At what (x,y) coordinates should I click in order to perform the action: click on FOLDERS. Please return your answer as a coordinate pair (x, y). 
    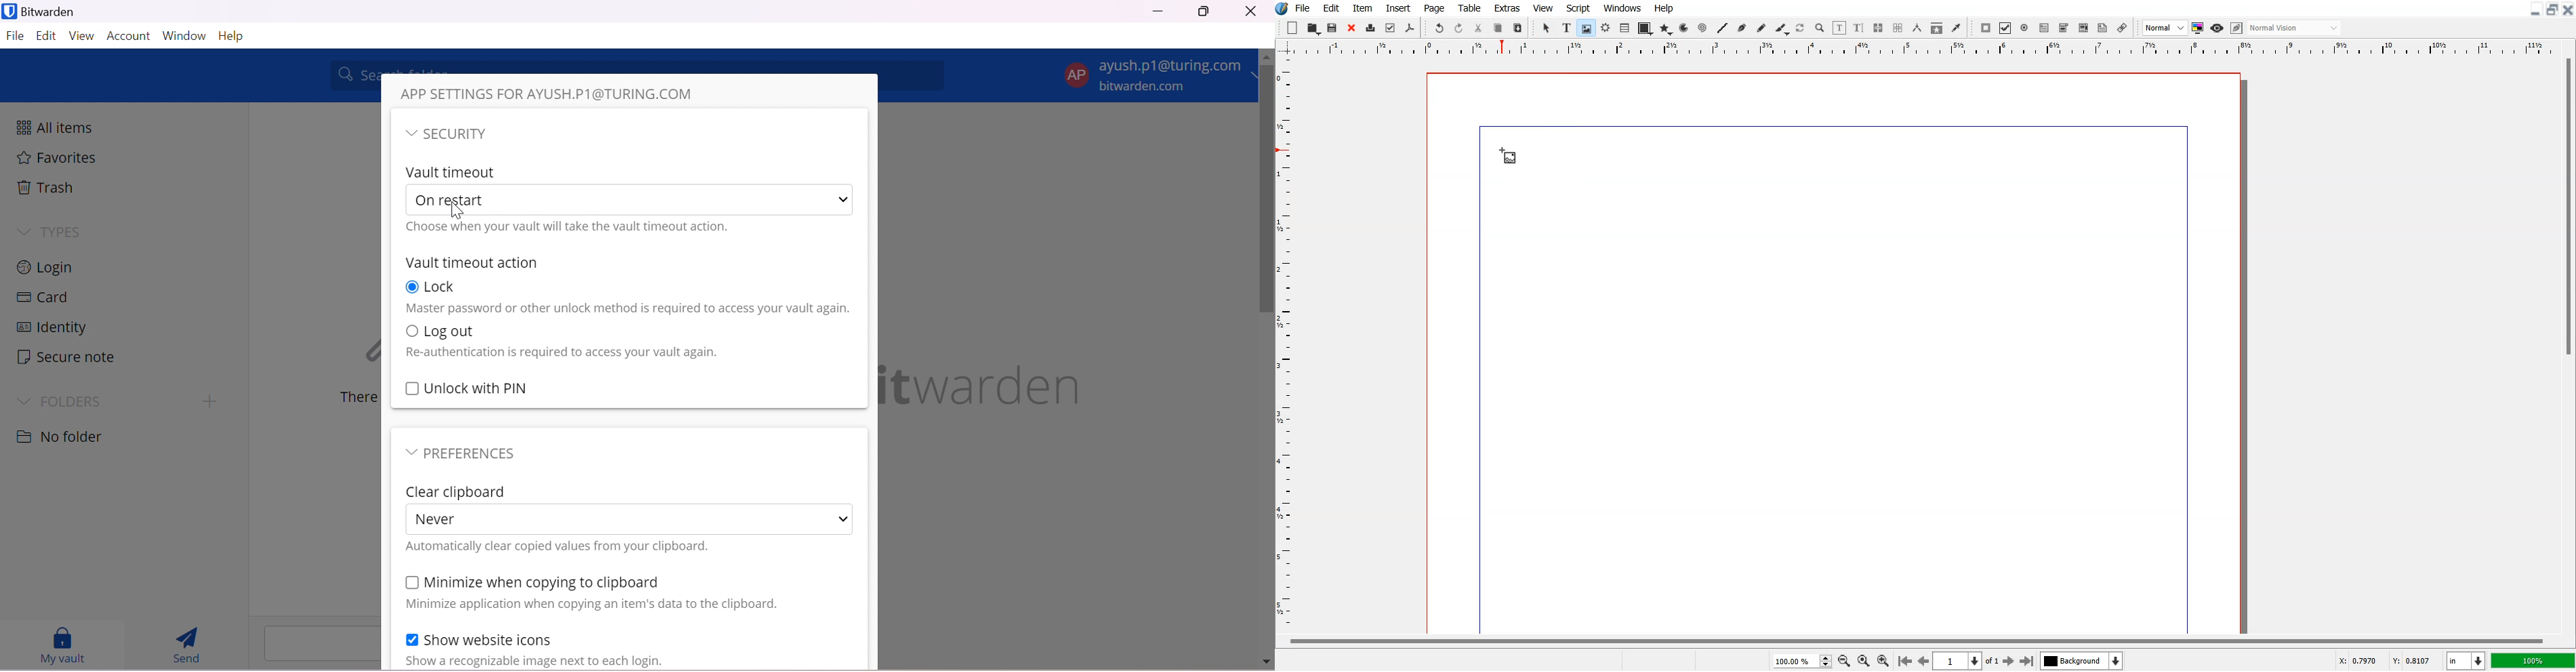
    Looking at the image, I should click on (74, 401).